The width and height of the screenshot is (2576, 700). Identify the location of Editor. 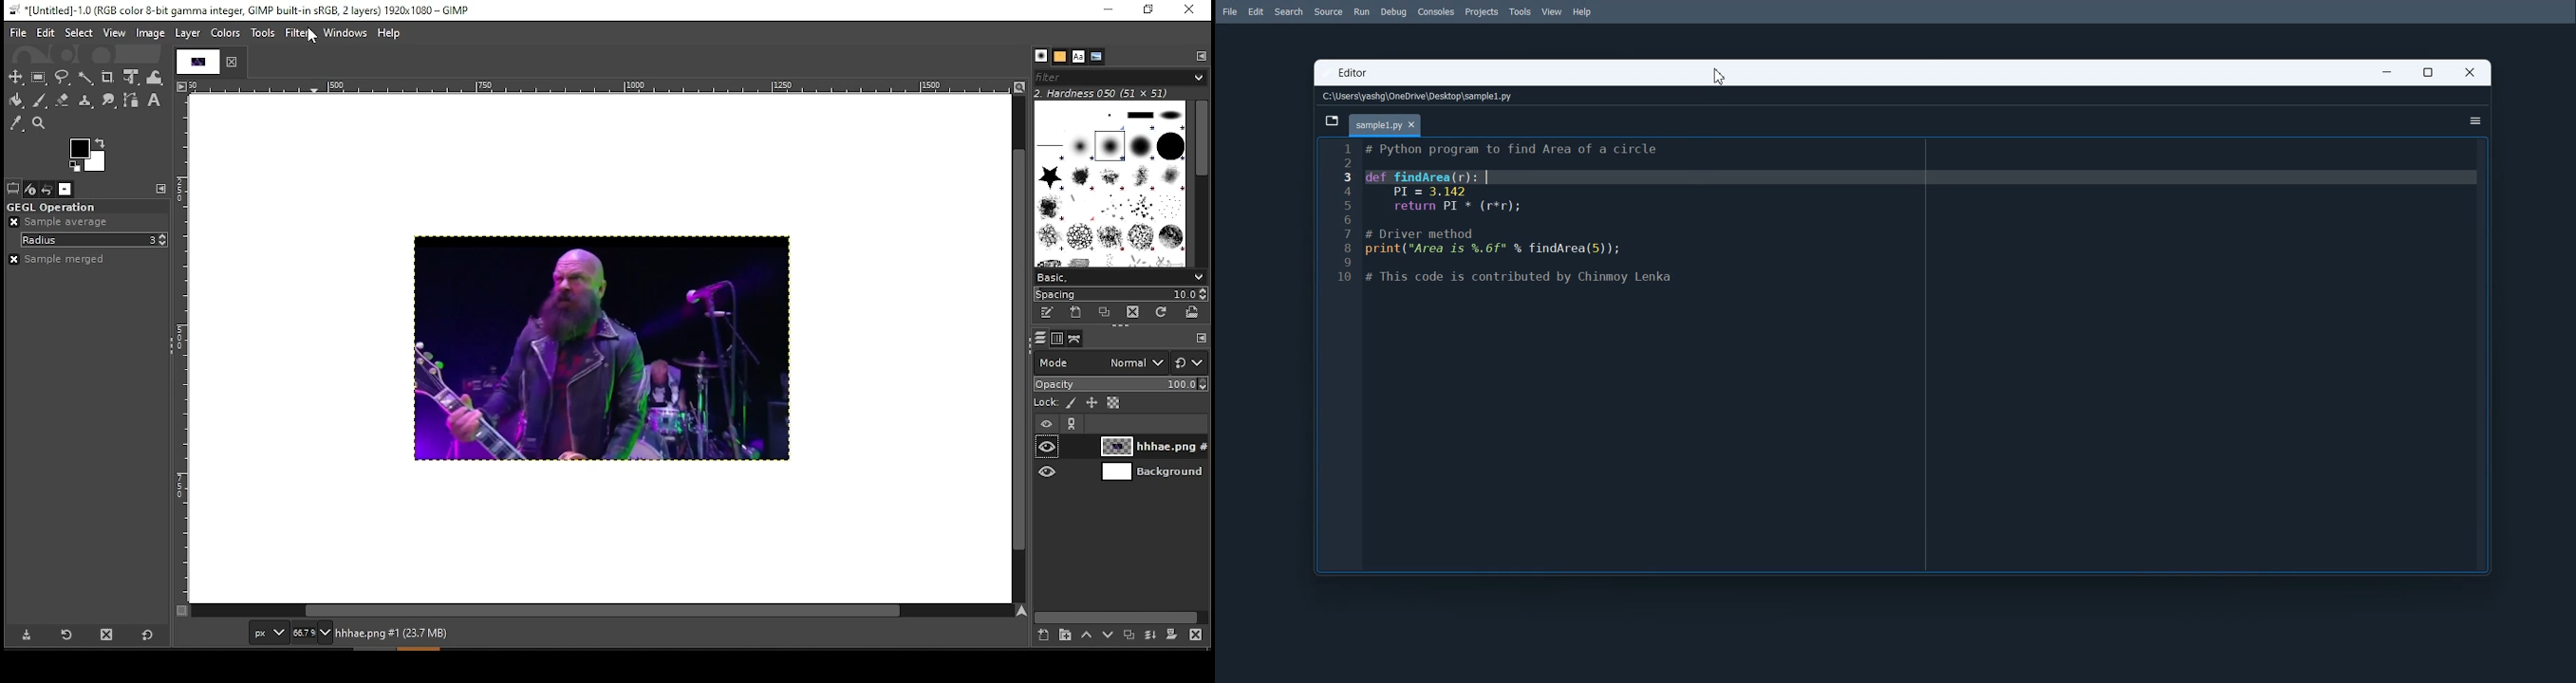
(1355, 74).